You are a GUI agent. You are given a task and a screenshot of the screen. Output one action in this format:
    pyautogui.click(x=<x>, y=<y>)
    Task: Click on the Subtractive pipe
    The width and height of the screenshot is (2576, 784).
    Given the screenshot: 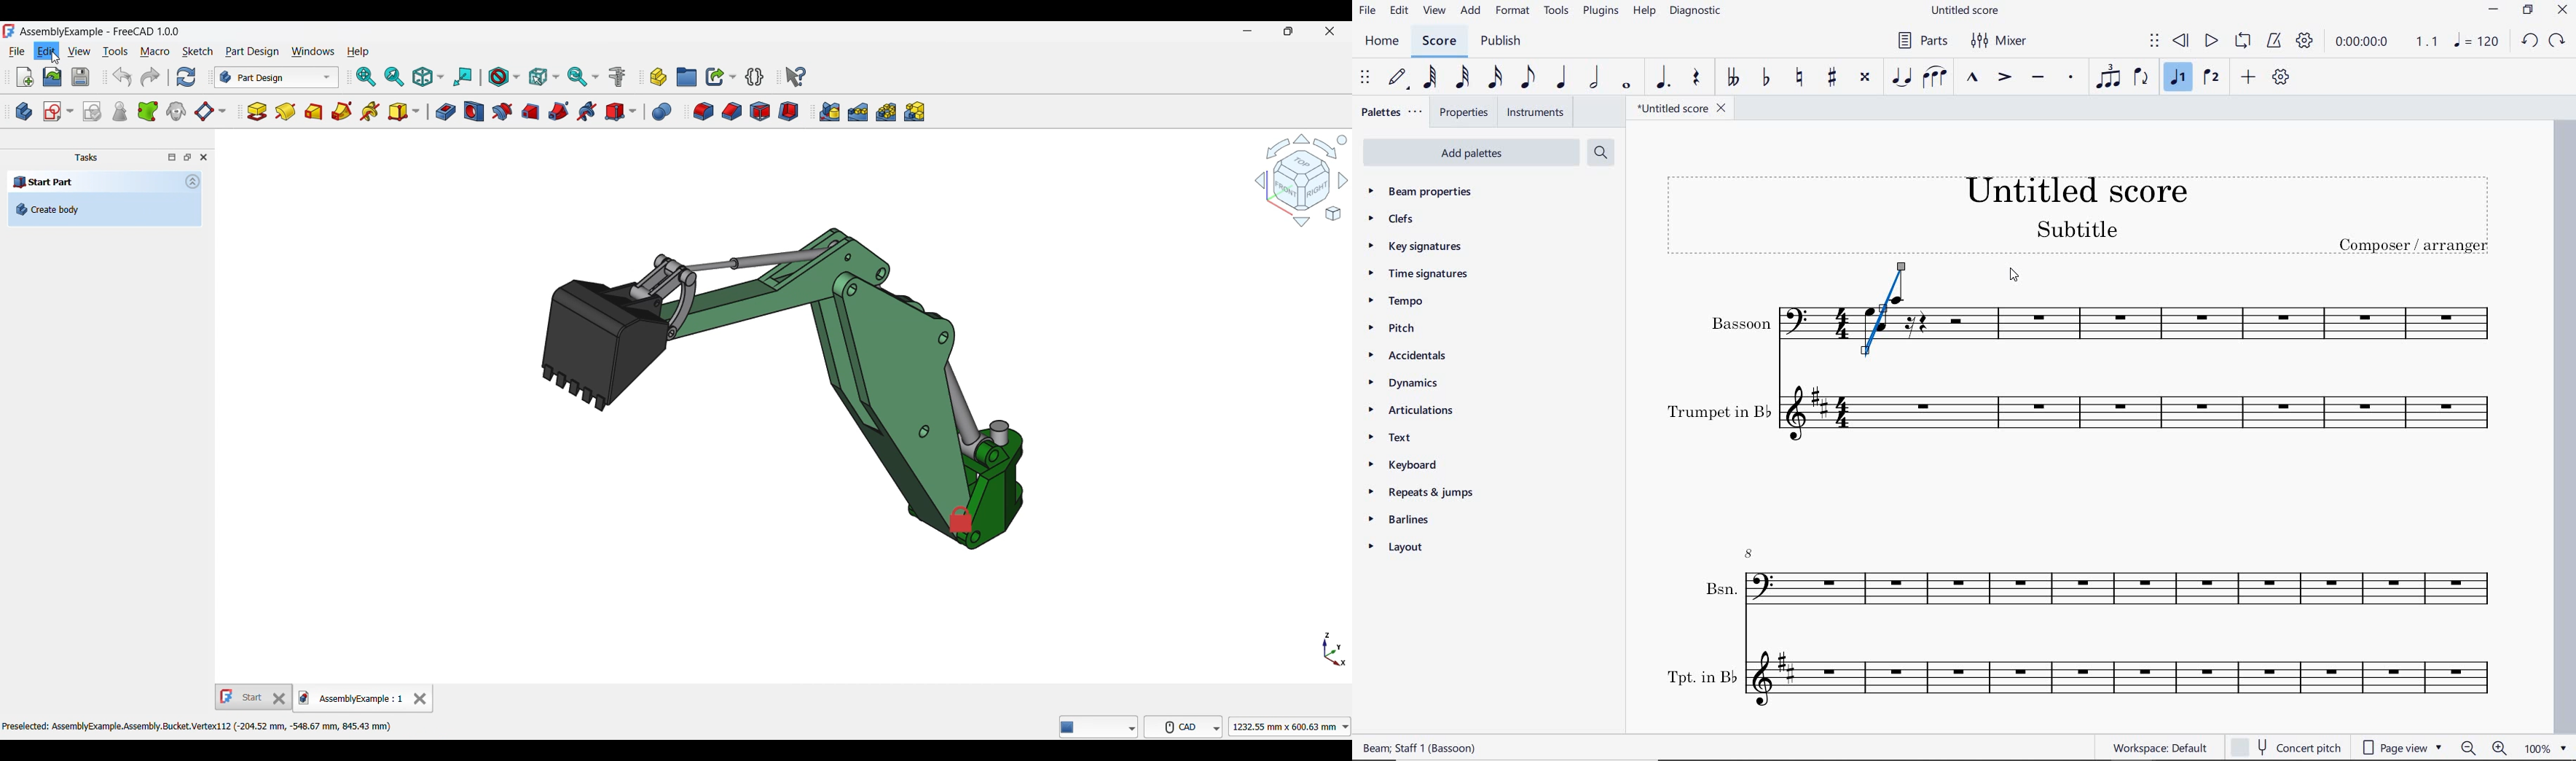 What is the action you would take?
    pyautogui.click(x=559, y=111)
    